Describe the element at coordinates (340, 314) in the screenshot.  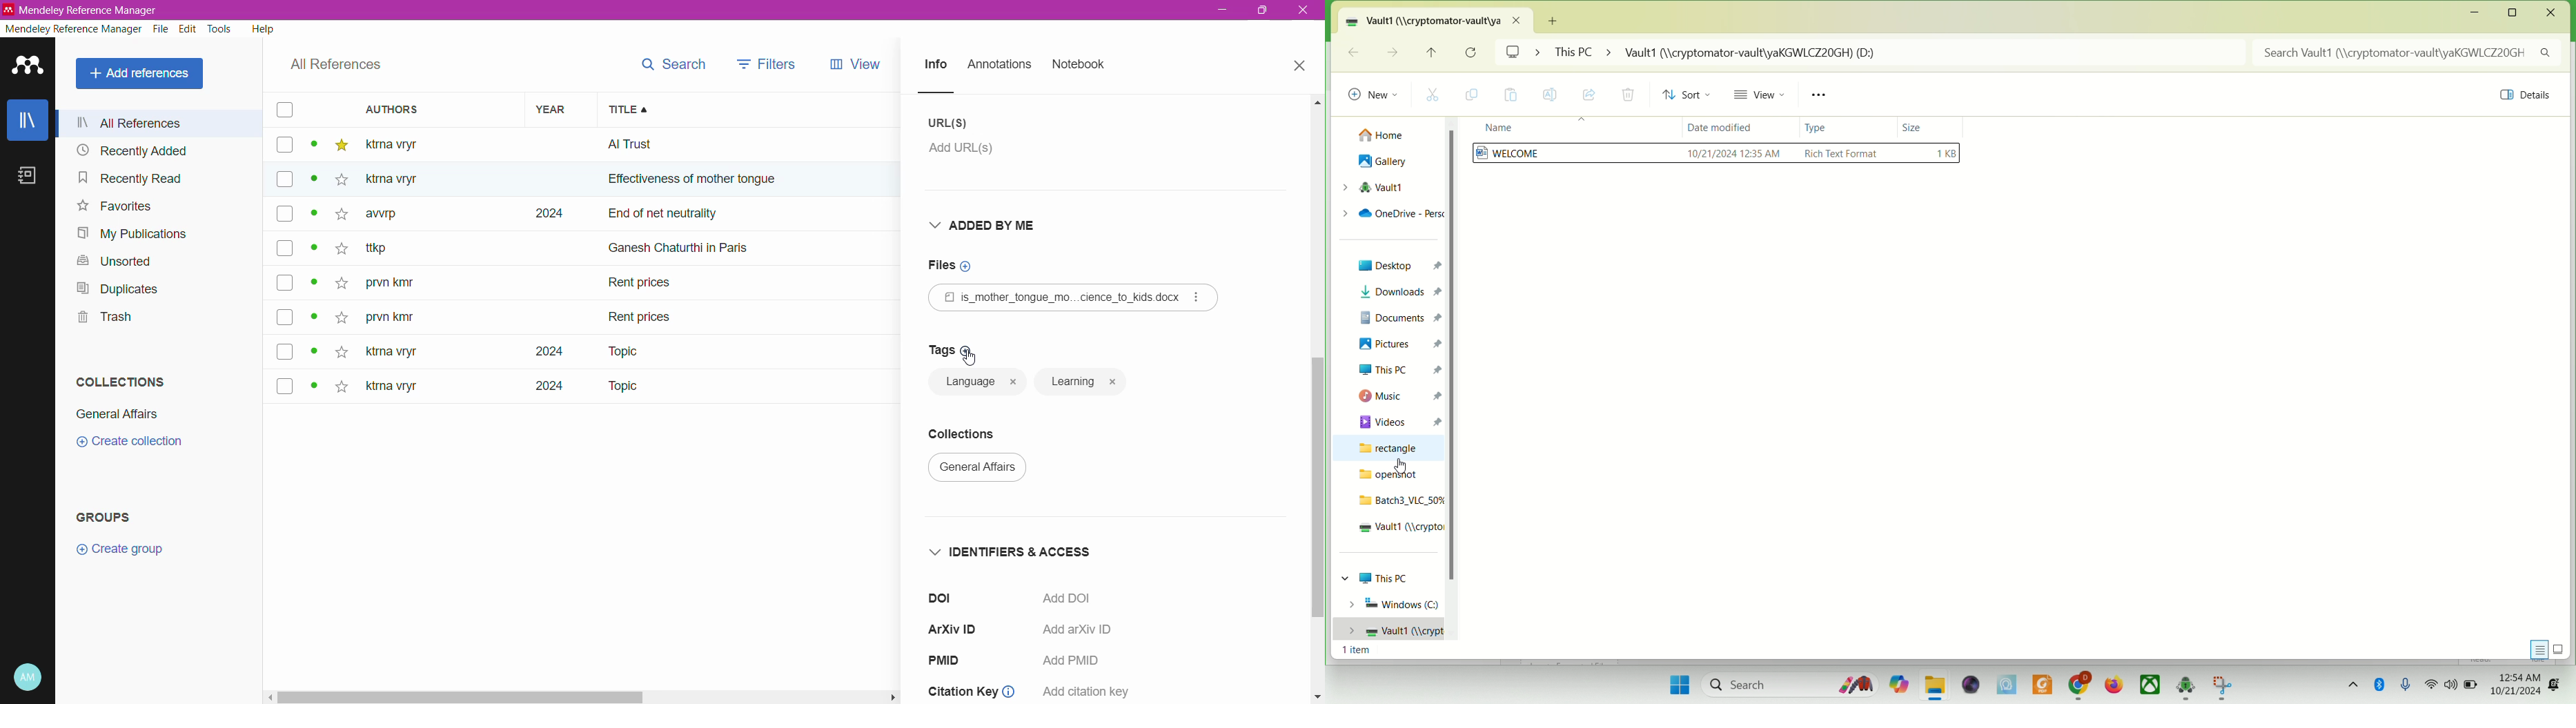
I see `star` at that location.